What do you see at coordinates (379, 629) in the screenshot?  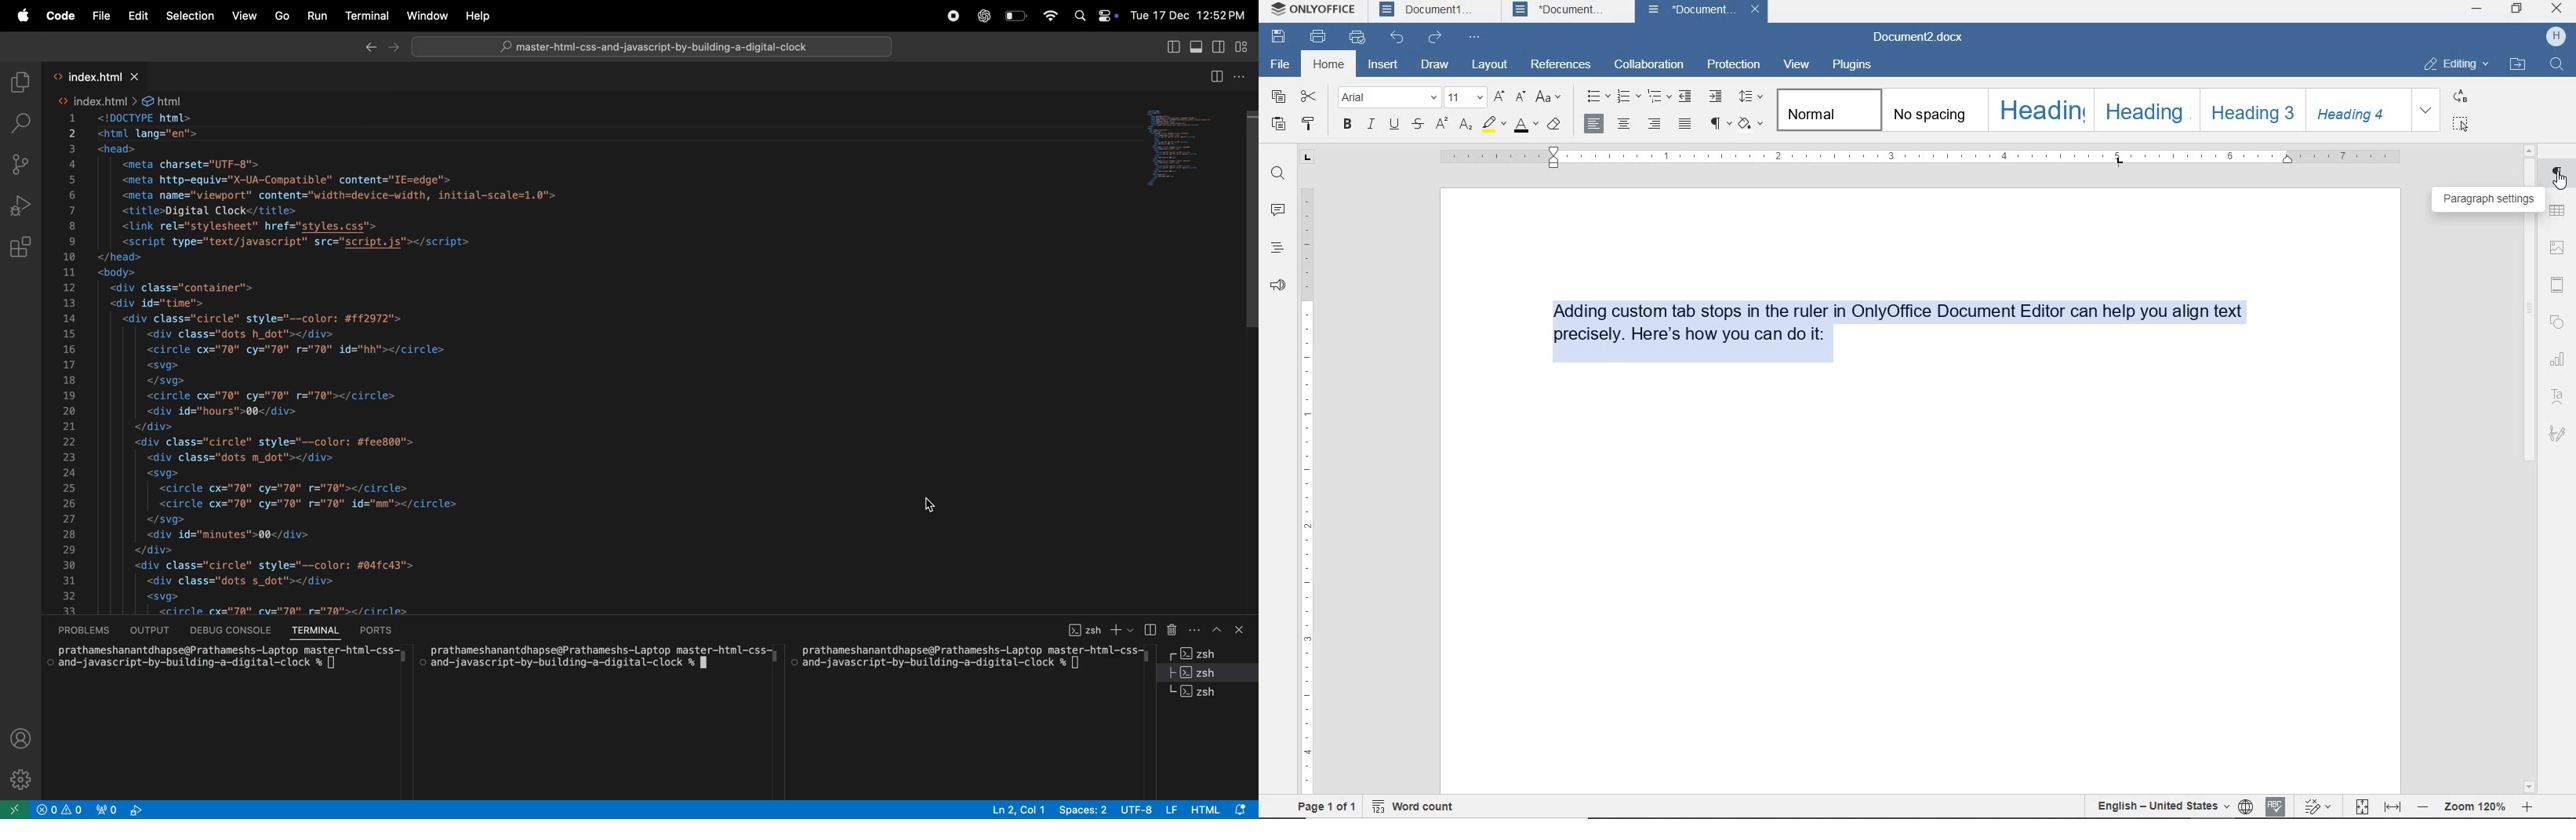 I see `ports` at bounding box center [379, 629].